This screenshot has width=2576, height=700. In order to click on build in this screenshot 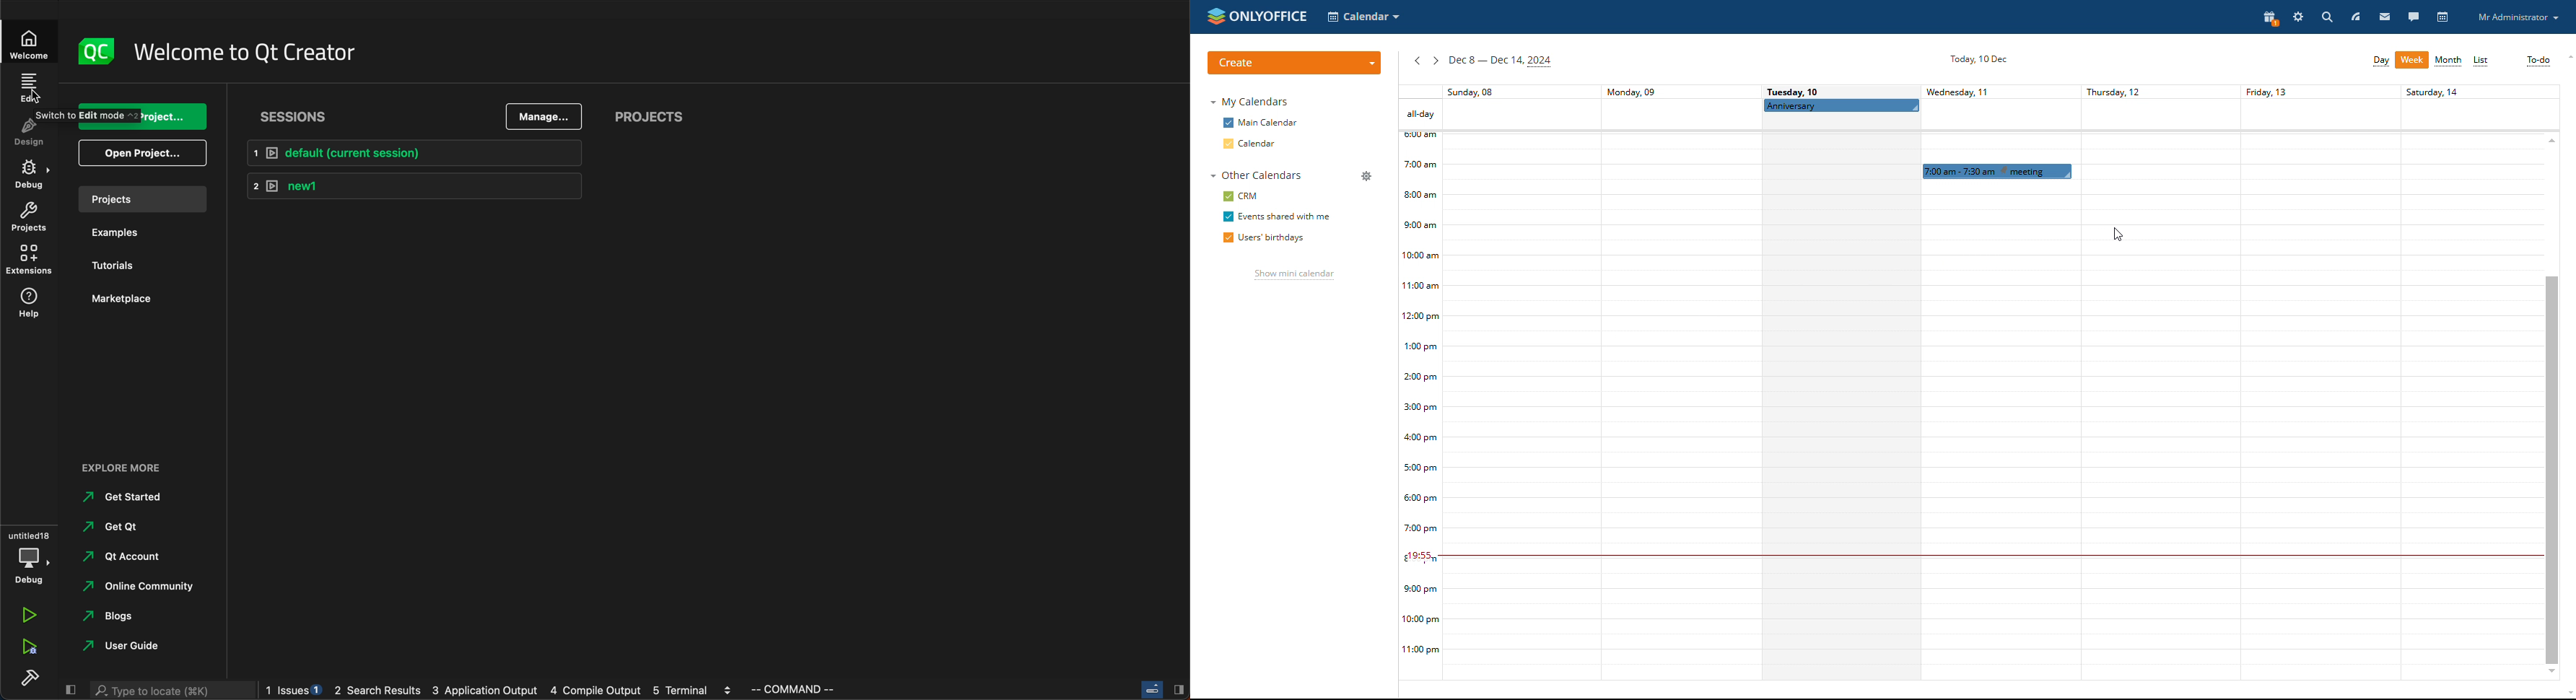, I will do `click(29, 676)`.